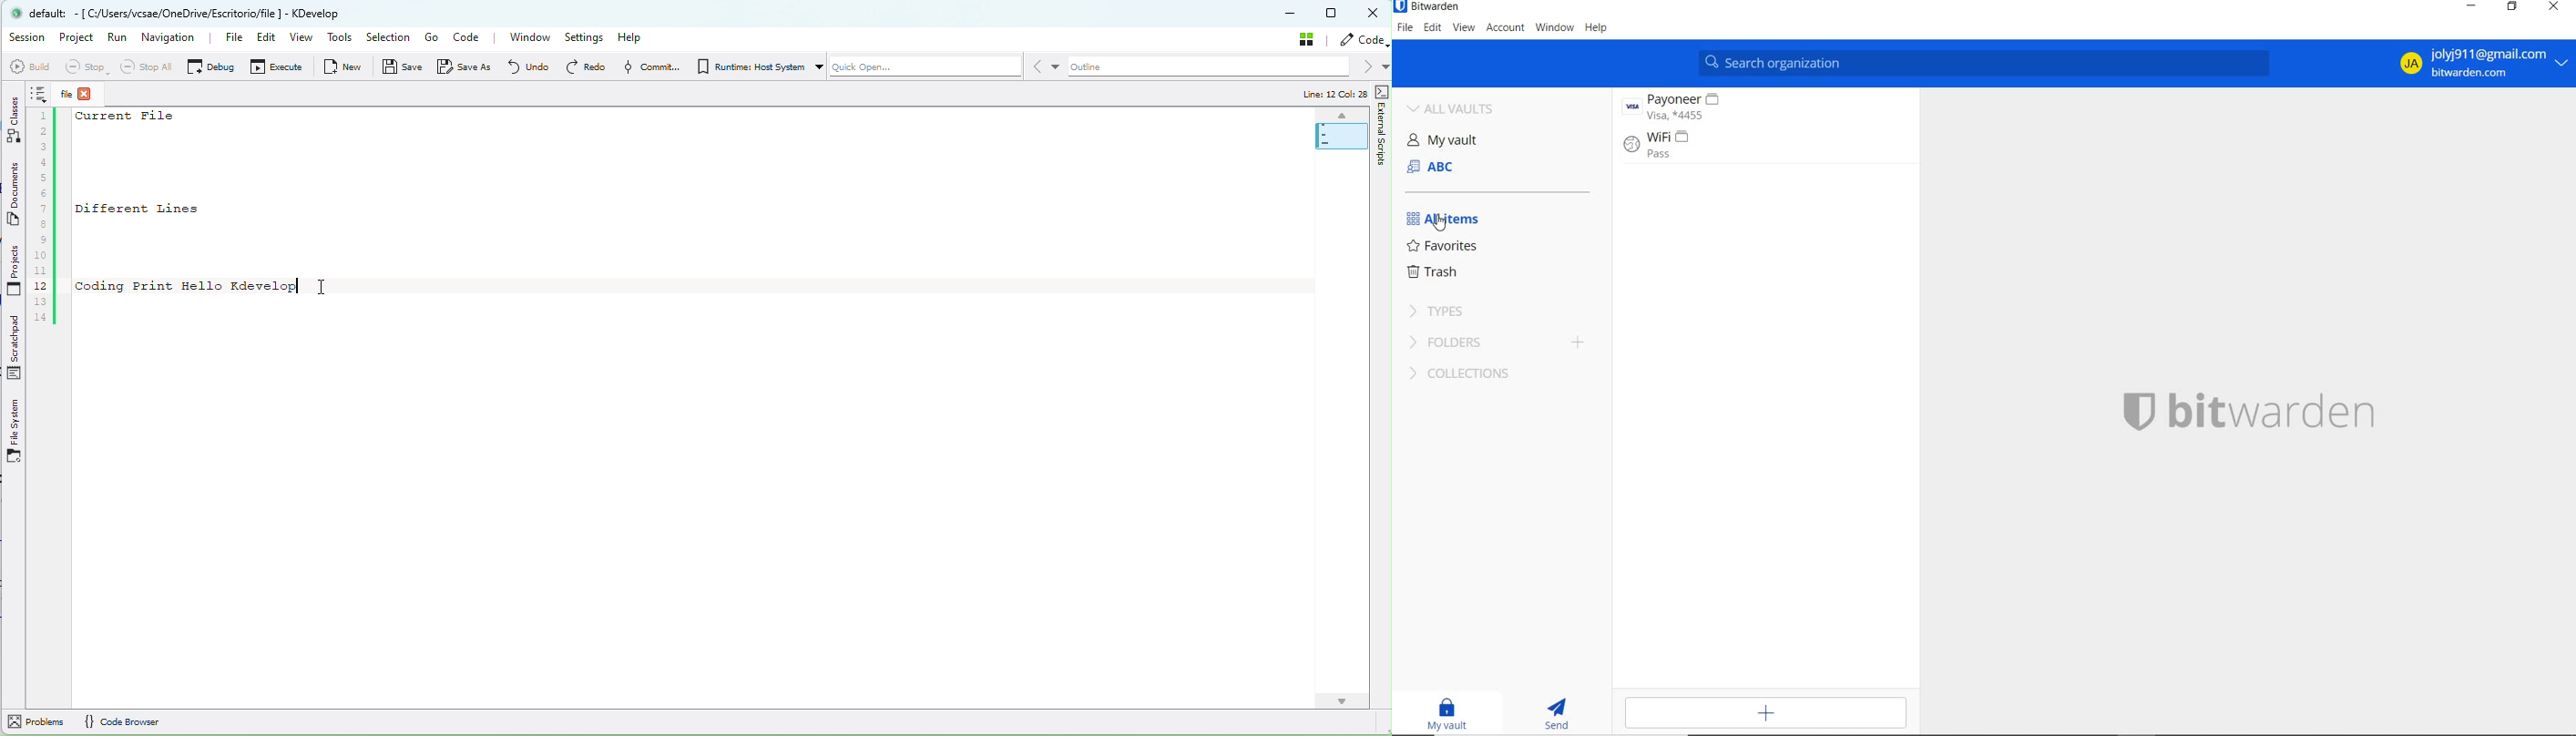 The height and width of the screenshot is (756, 2576). I want to click on TYPES, so click(1443, 311).